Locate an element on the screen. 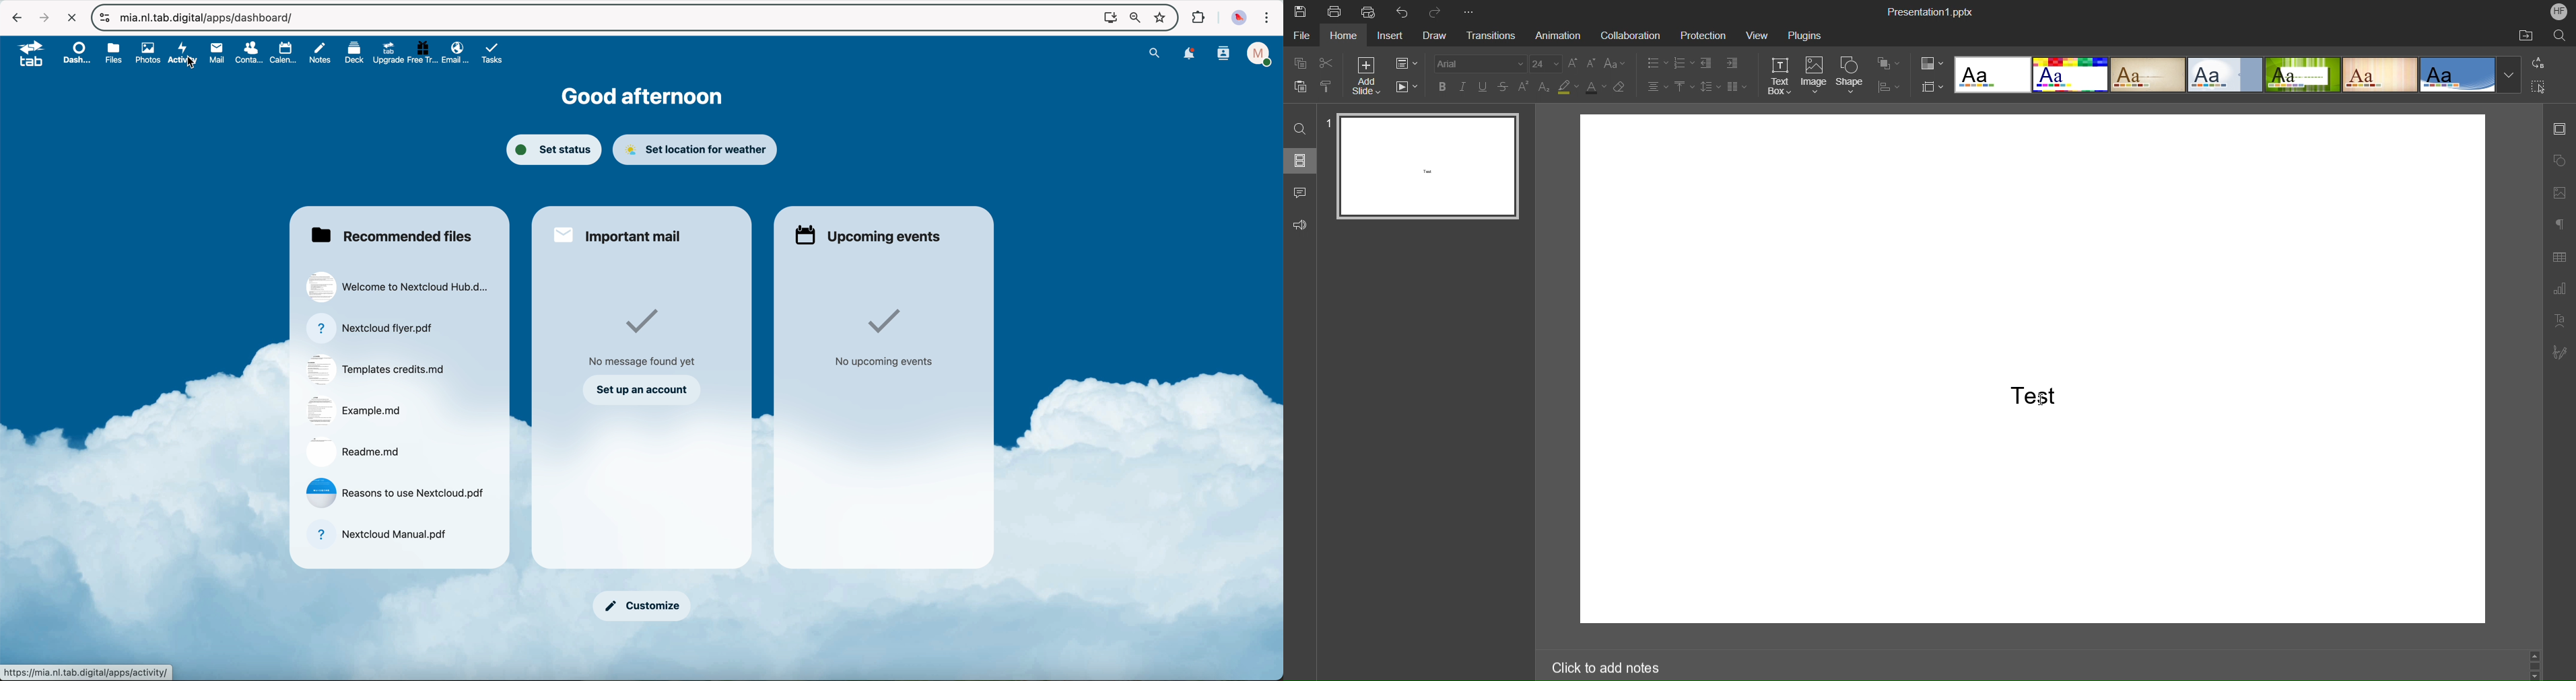  Italic is located at coordinates (1464, 86).